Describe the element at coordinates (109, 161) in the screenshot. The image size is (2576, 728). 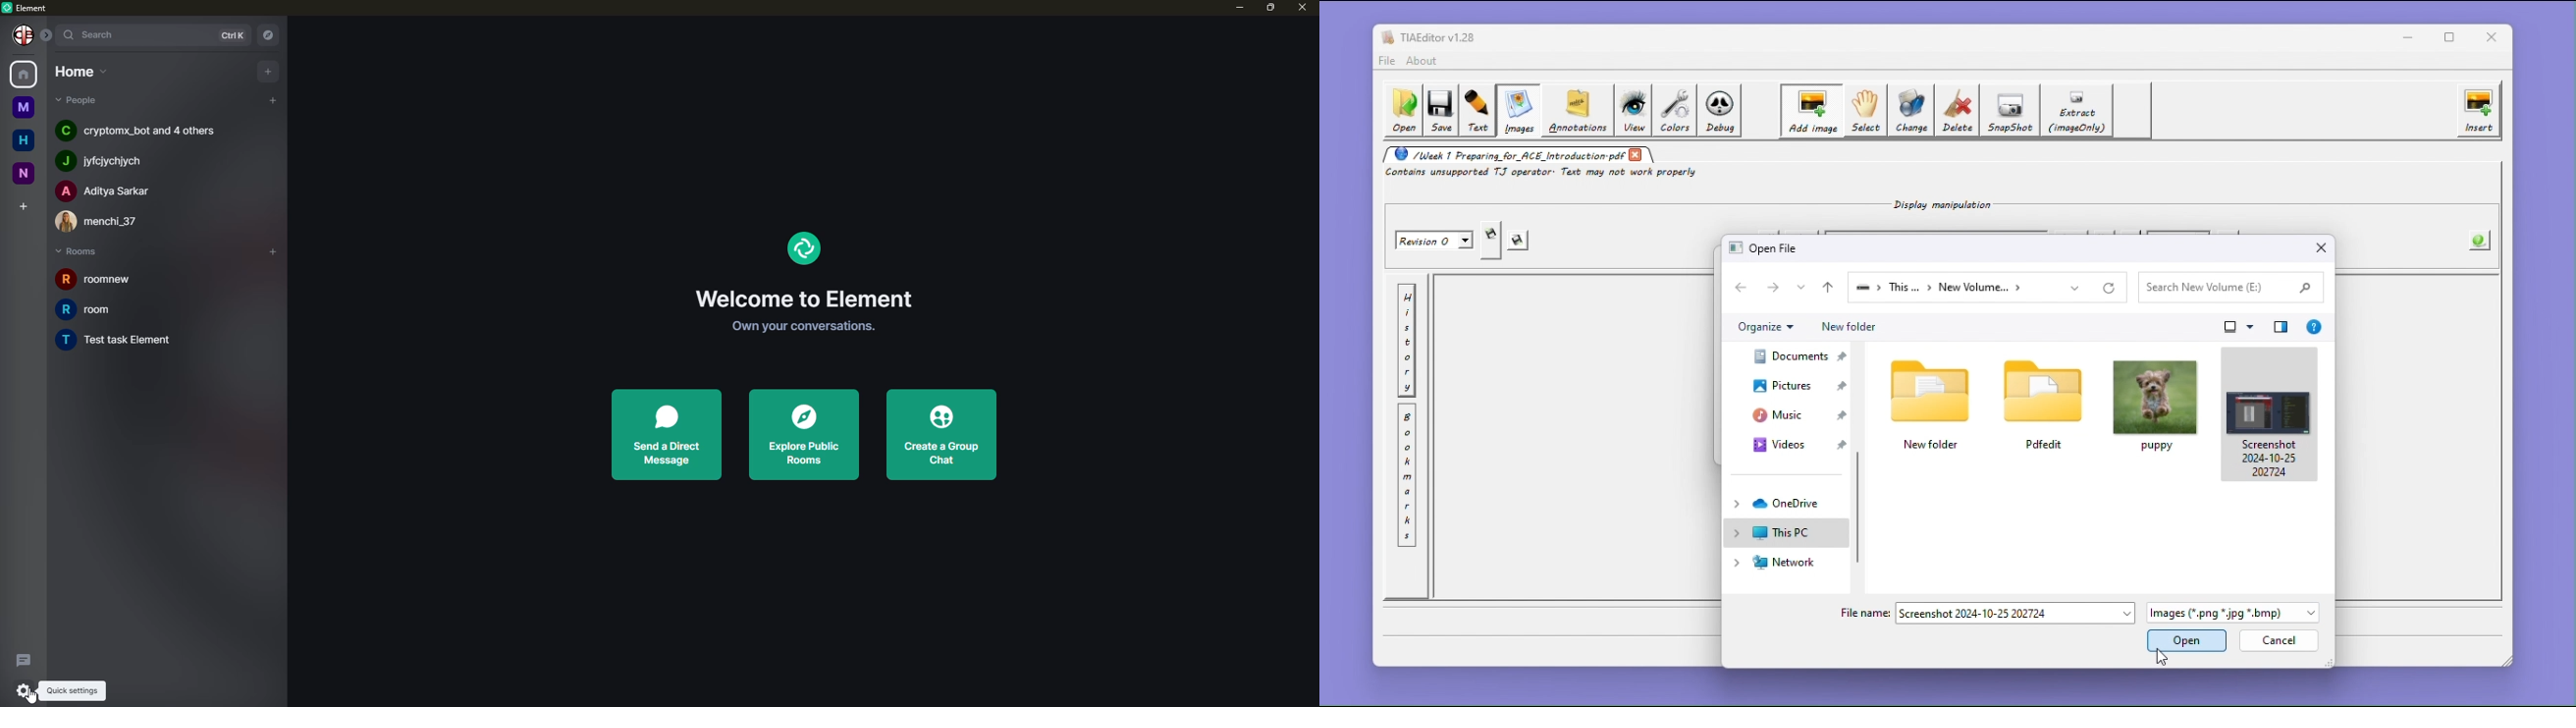
I see `people` at that location.